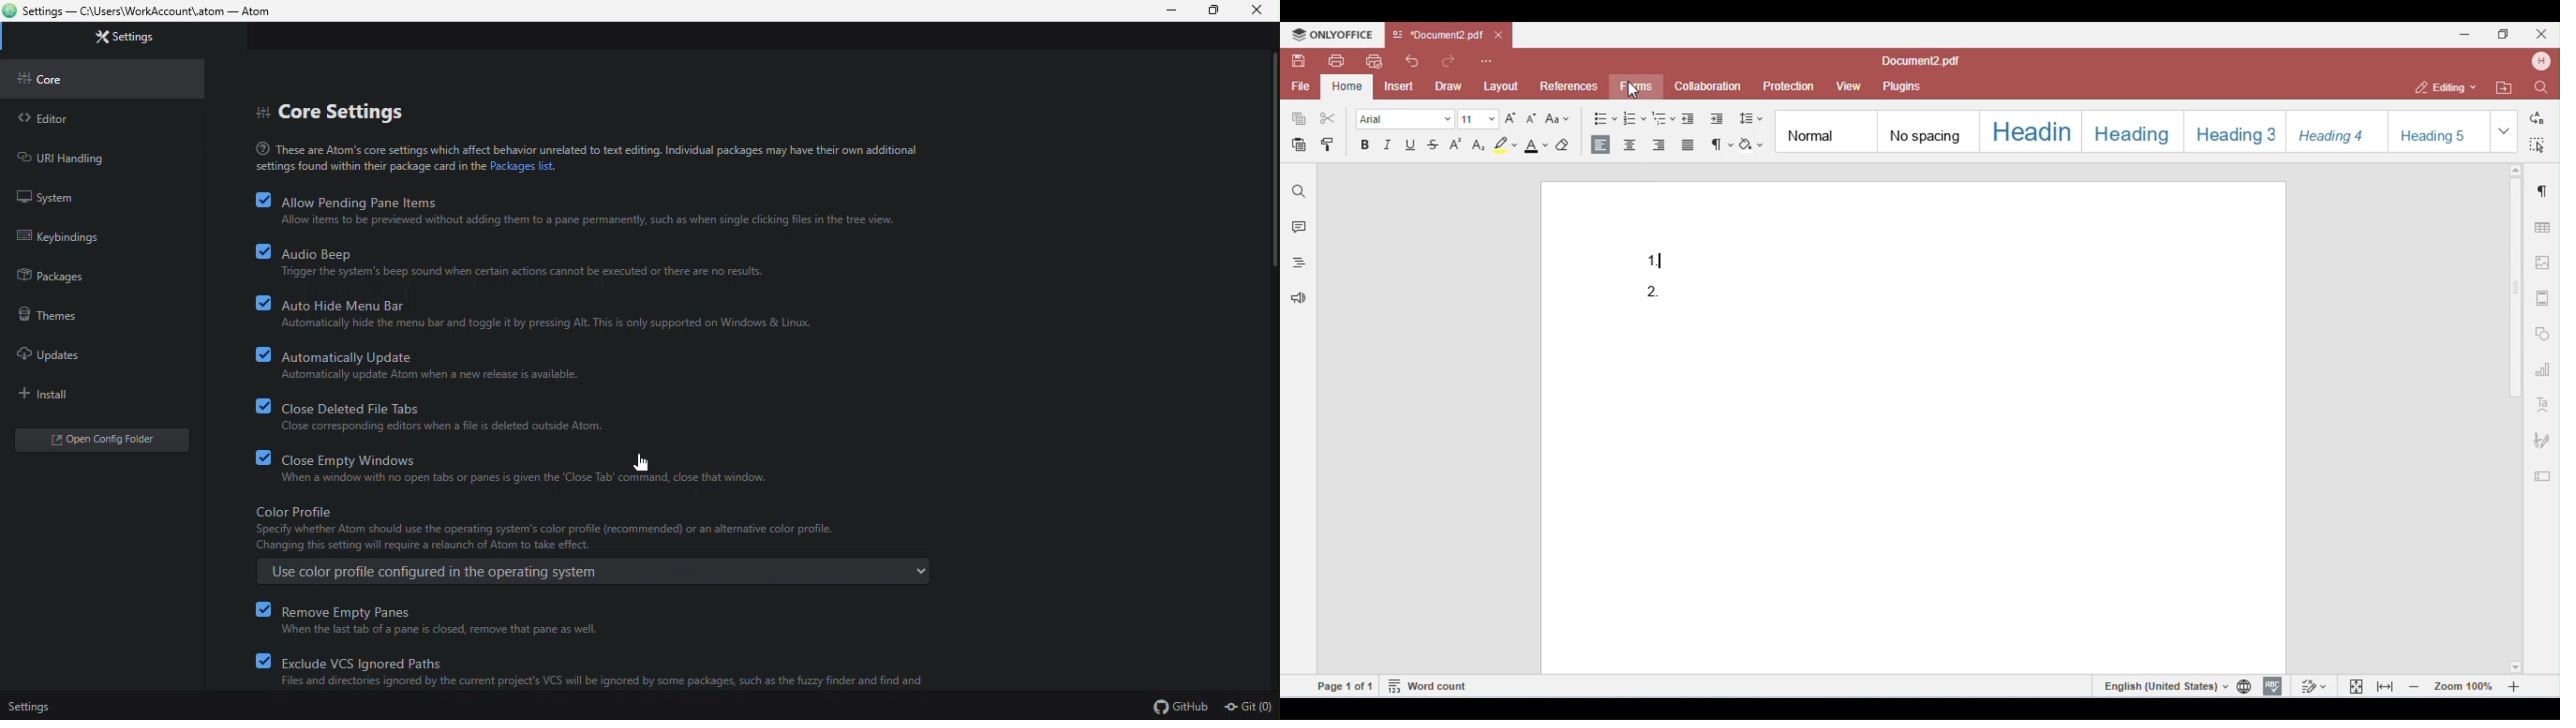 The width and height of the screenshot is (2576, 728). I want to click on Updates, so click(94, 353).